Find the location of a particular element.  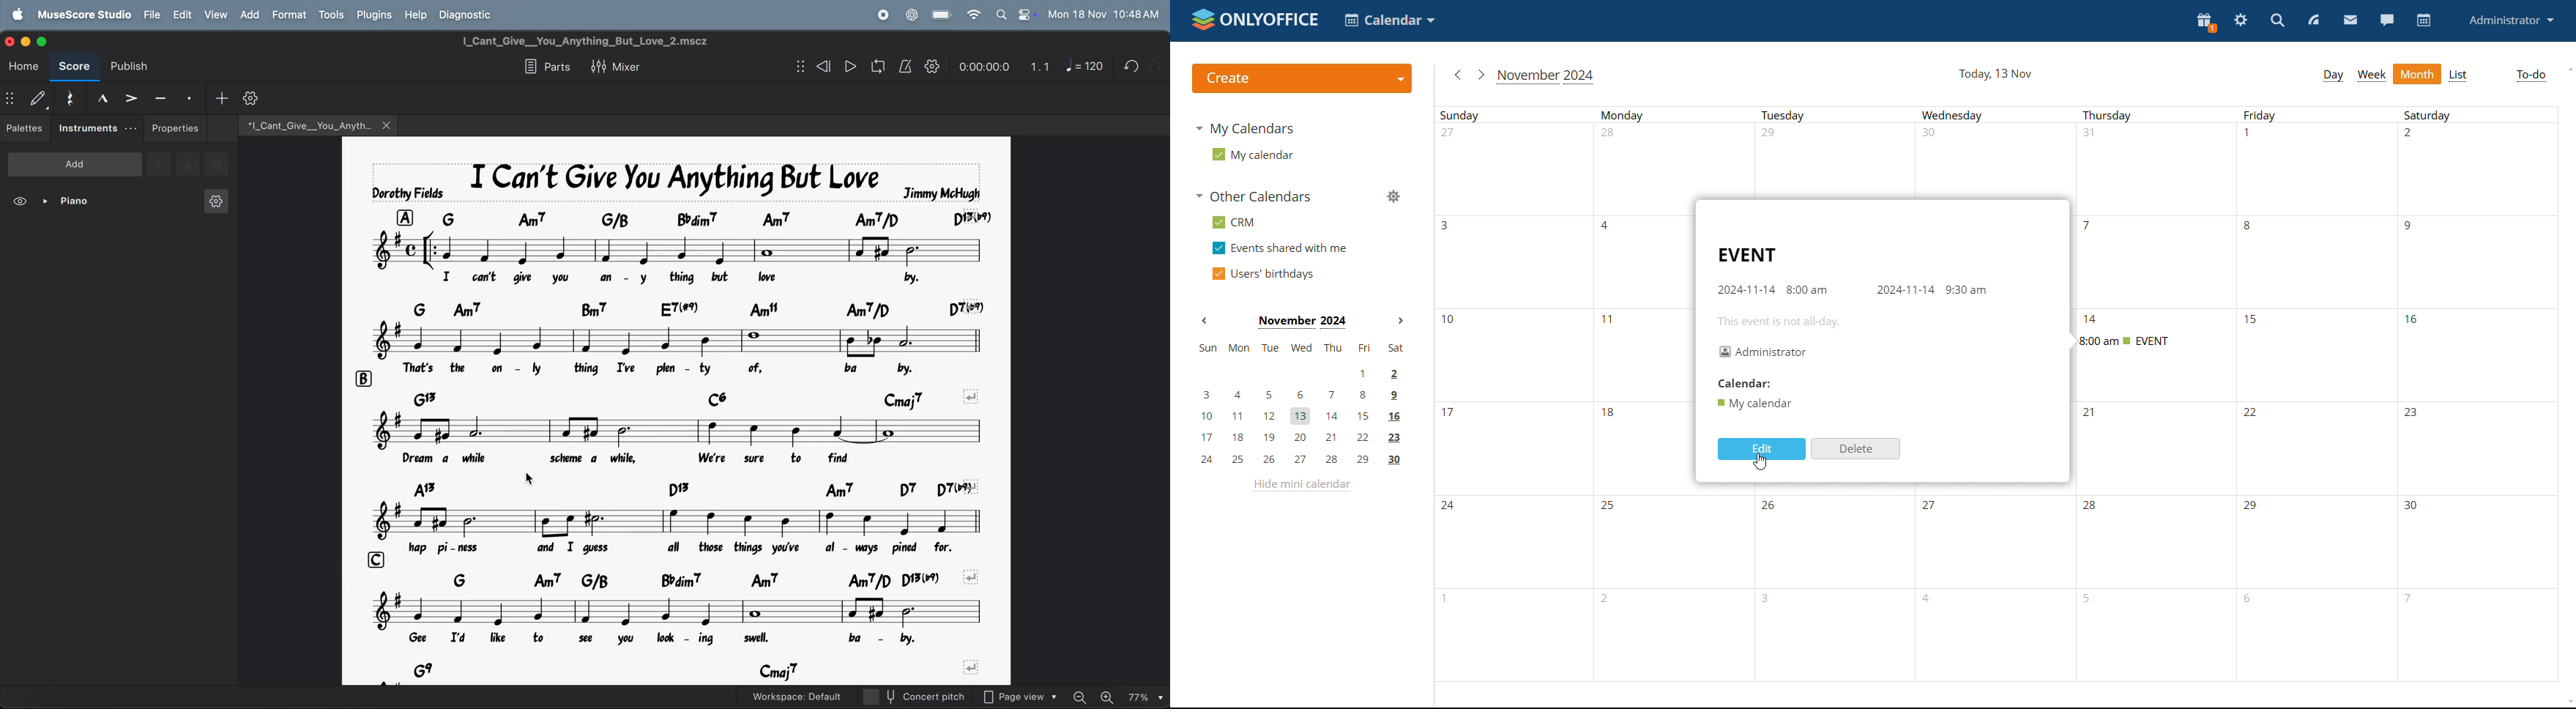

apple menu is located at coordinates (19, 14).